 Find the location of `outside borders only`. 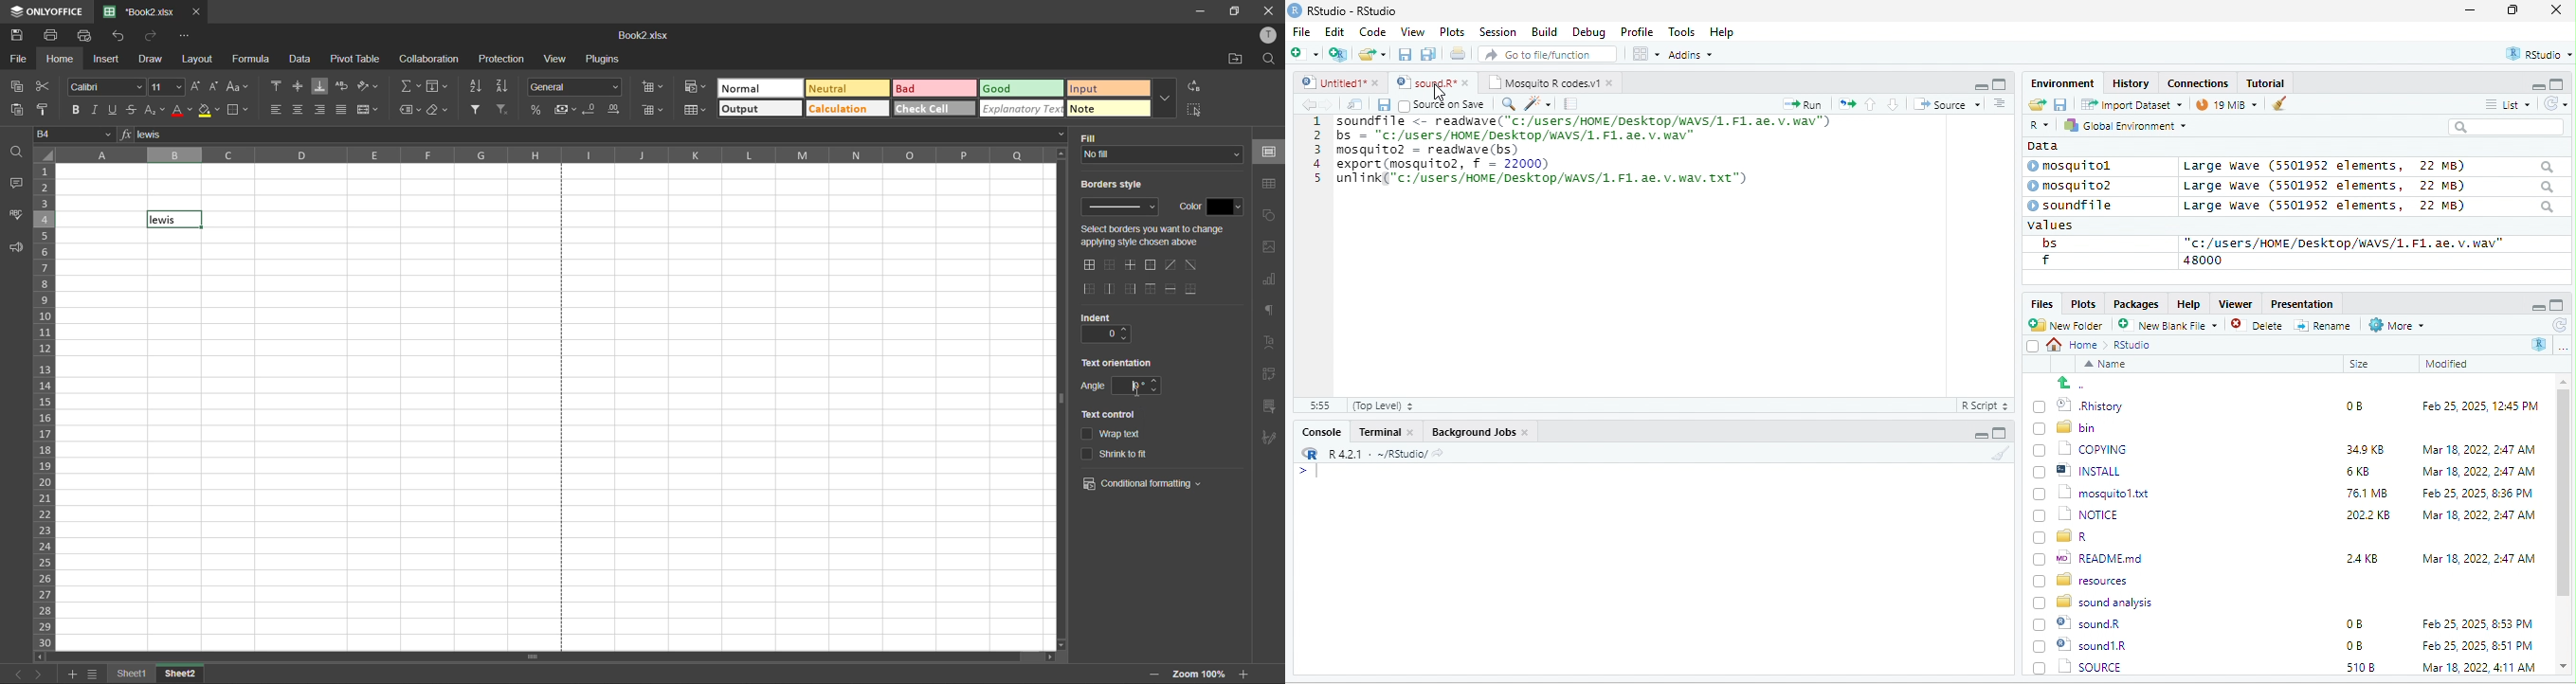

outside borders only is located at coordinates (1149, 265).